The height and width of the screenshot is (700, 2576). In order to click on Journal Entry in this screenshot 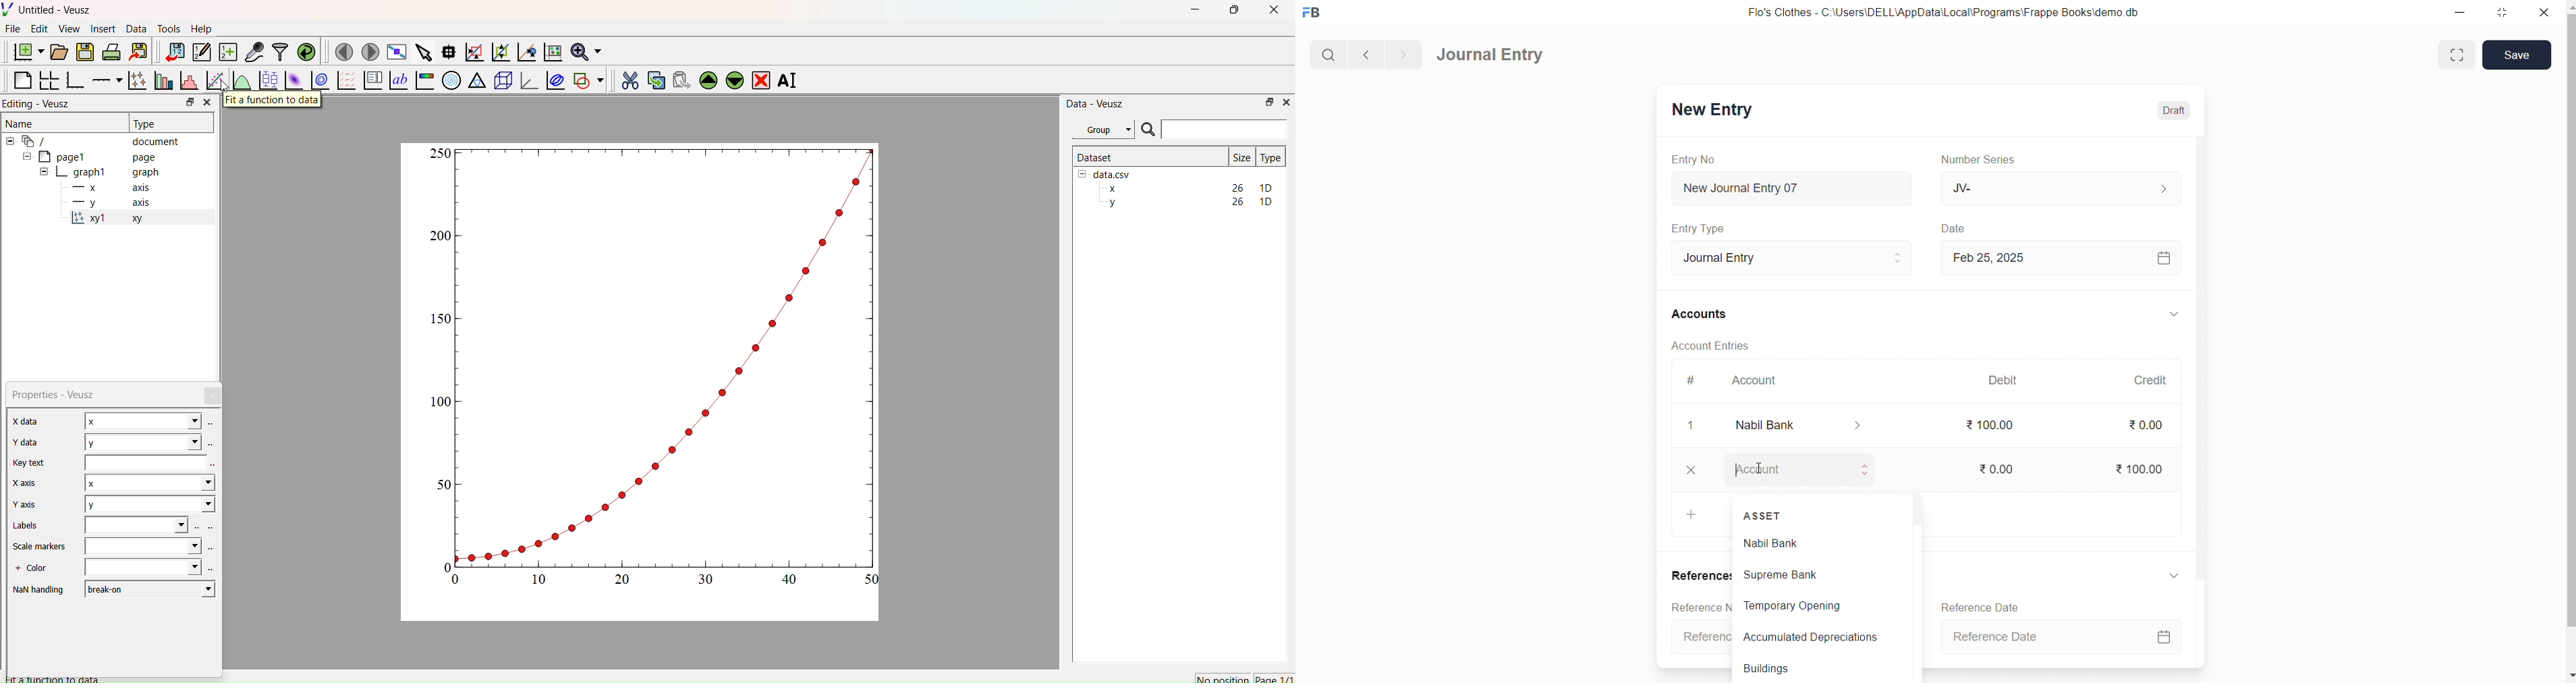, I will do `click(1492, 56)`.